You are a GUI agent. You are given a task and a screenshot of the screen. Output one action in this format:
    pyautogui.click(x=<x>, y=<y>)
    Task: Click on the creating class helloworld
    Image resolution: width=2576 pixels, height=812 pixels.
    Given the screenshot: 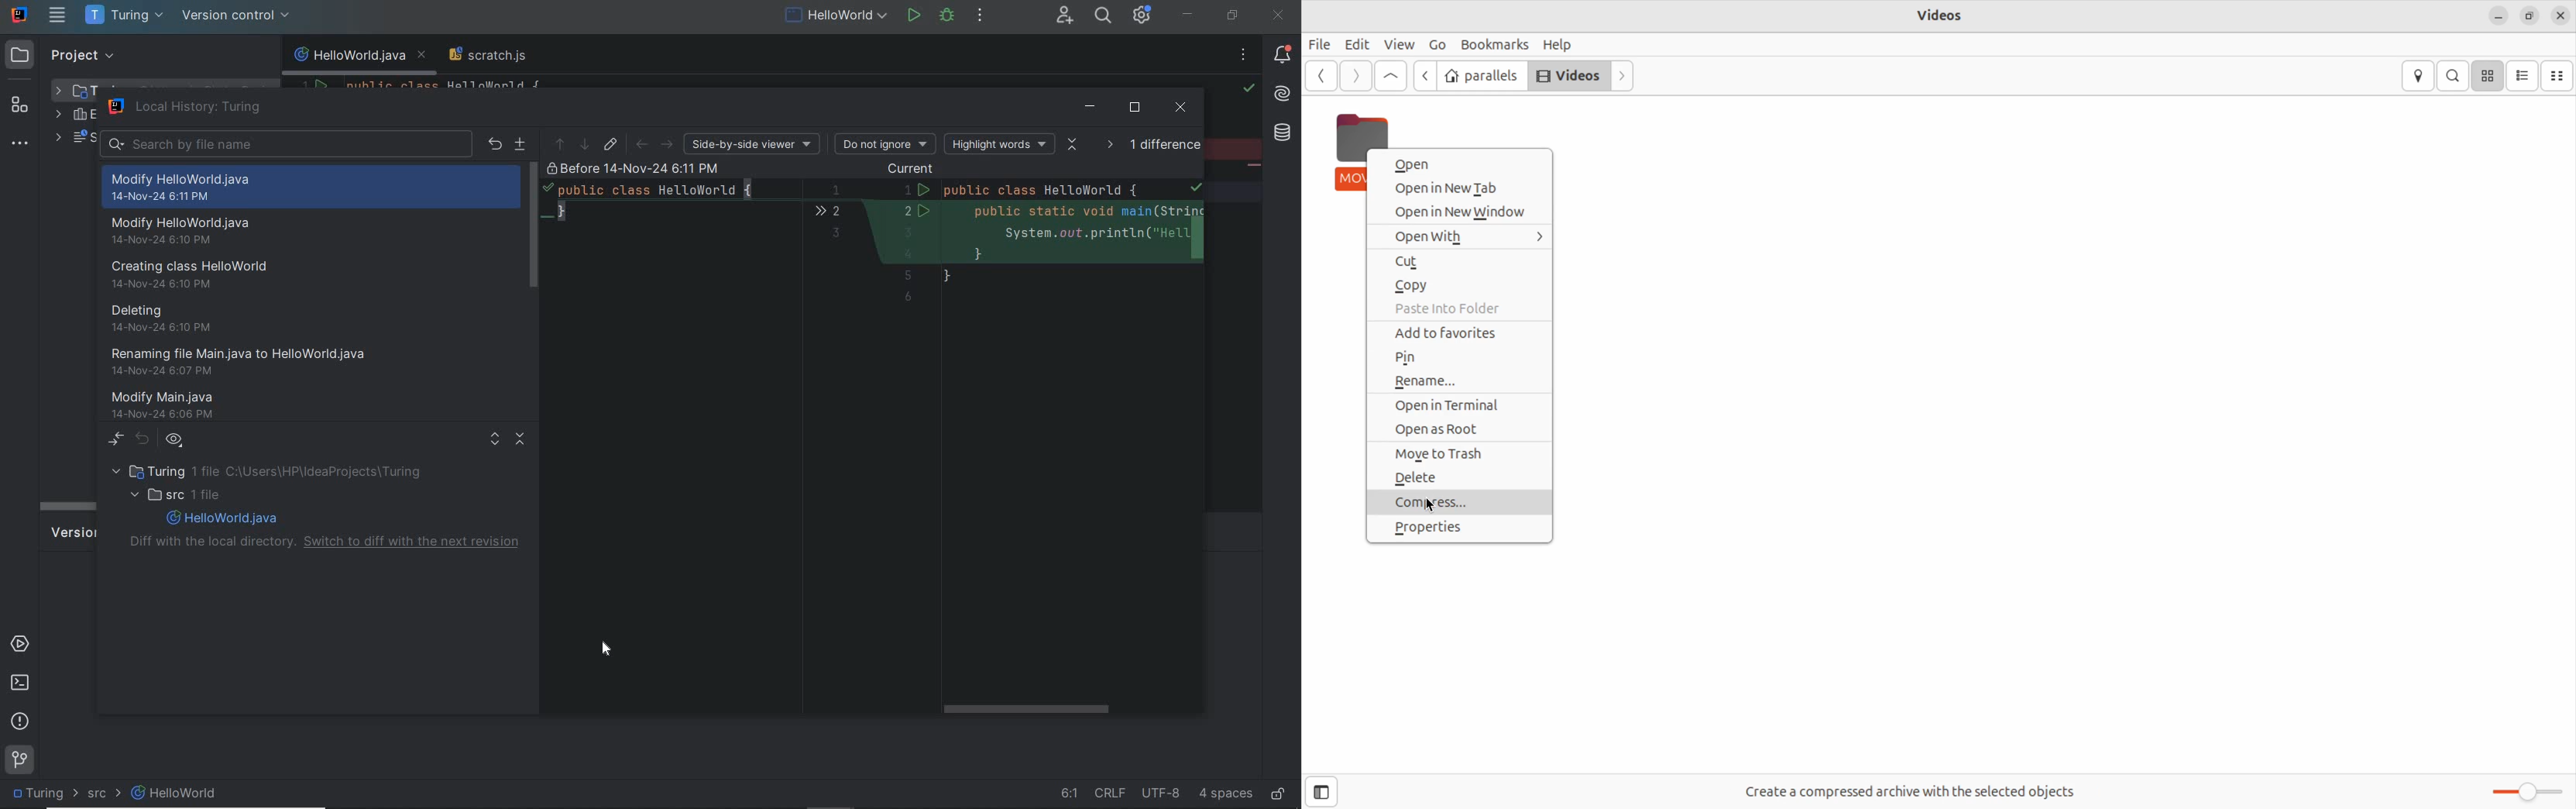 What is the action you would take?
    pyautogui.click(x=191, y=274)
    